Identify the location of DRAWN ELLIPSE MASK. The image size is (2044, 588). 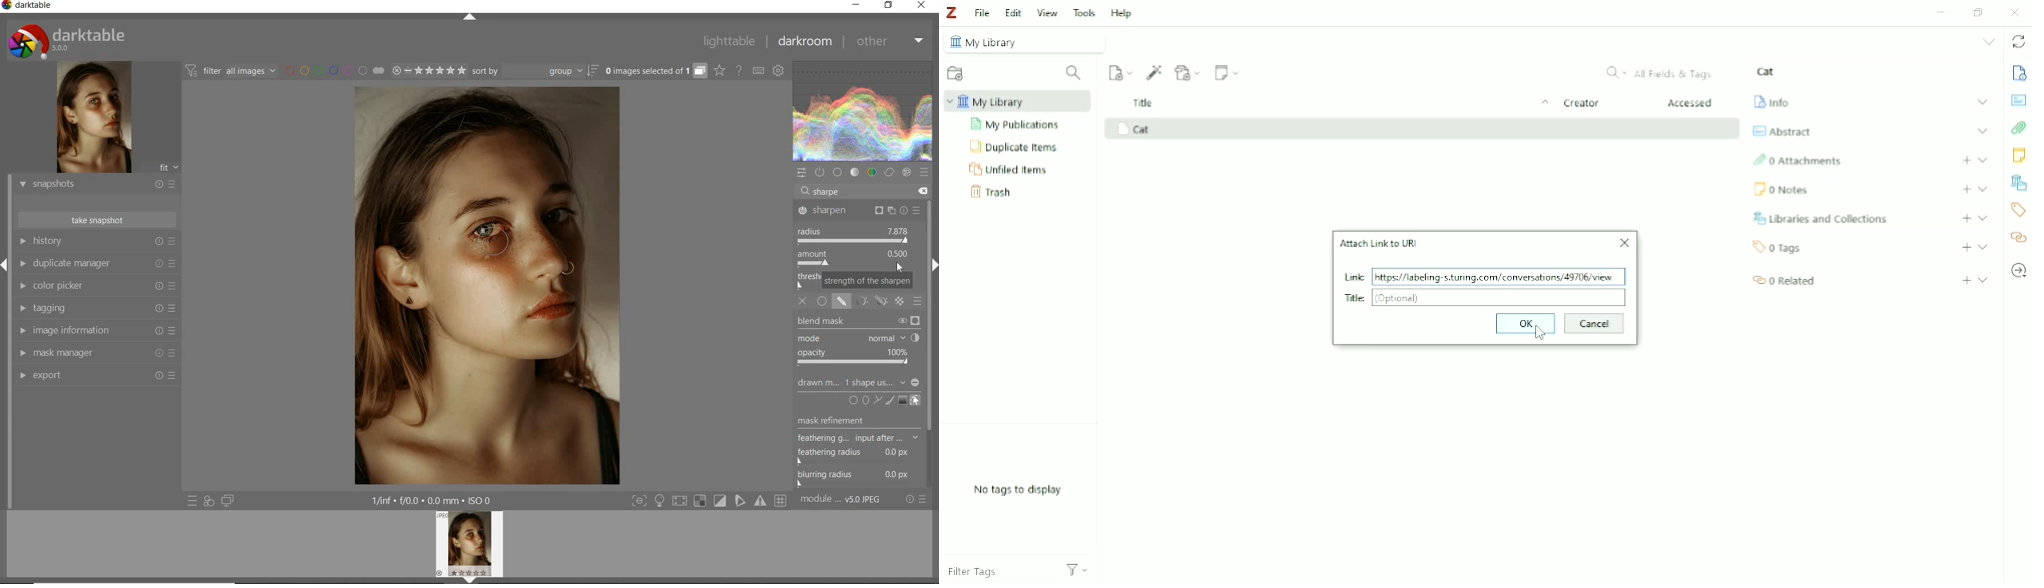
(498, 242).